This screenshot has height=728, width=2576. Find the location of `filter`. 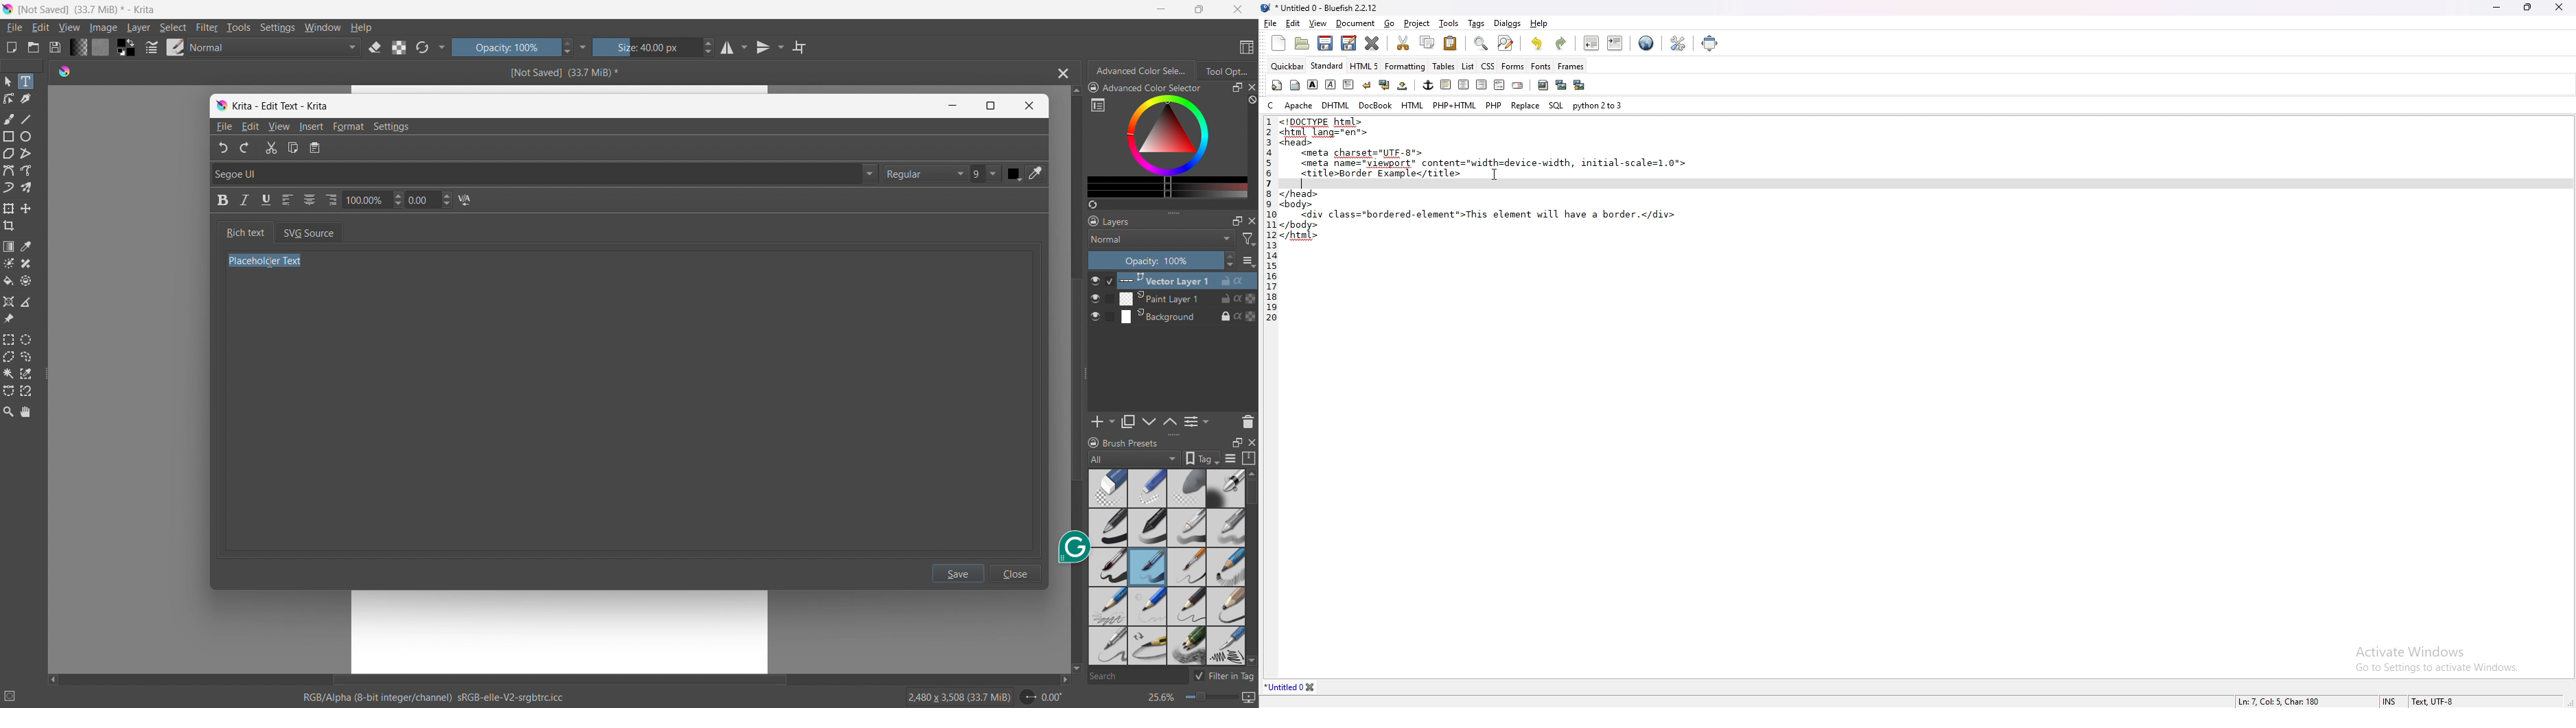

filter is located at coordinates (207, 28).